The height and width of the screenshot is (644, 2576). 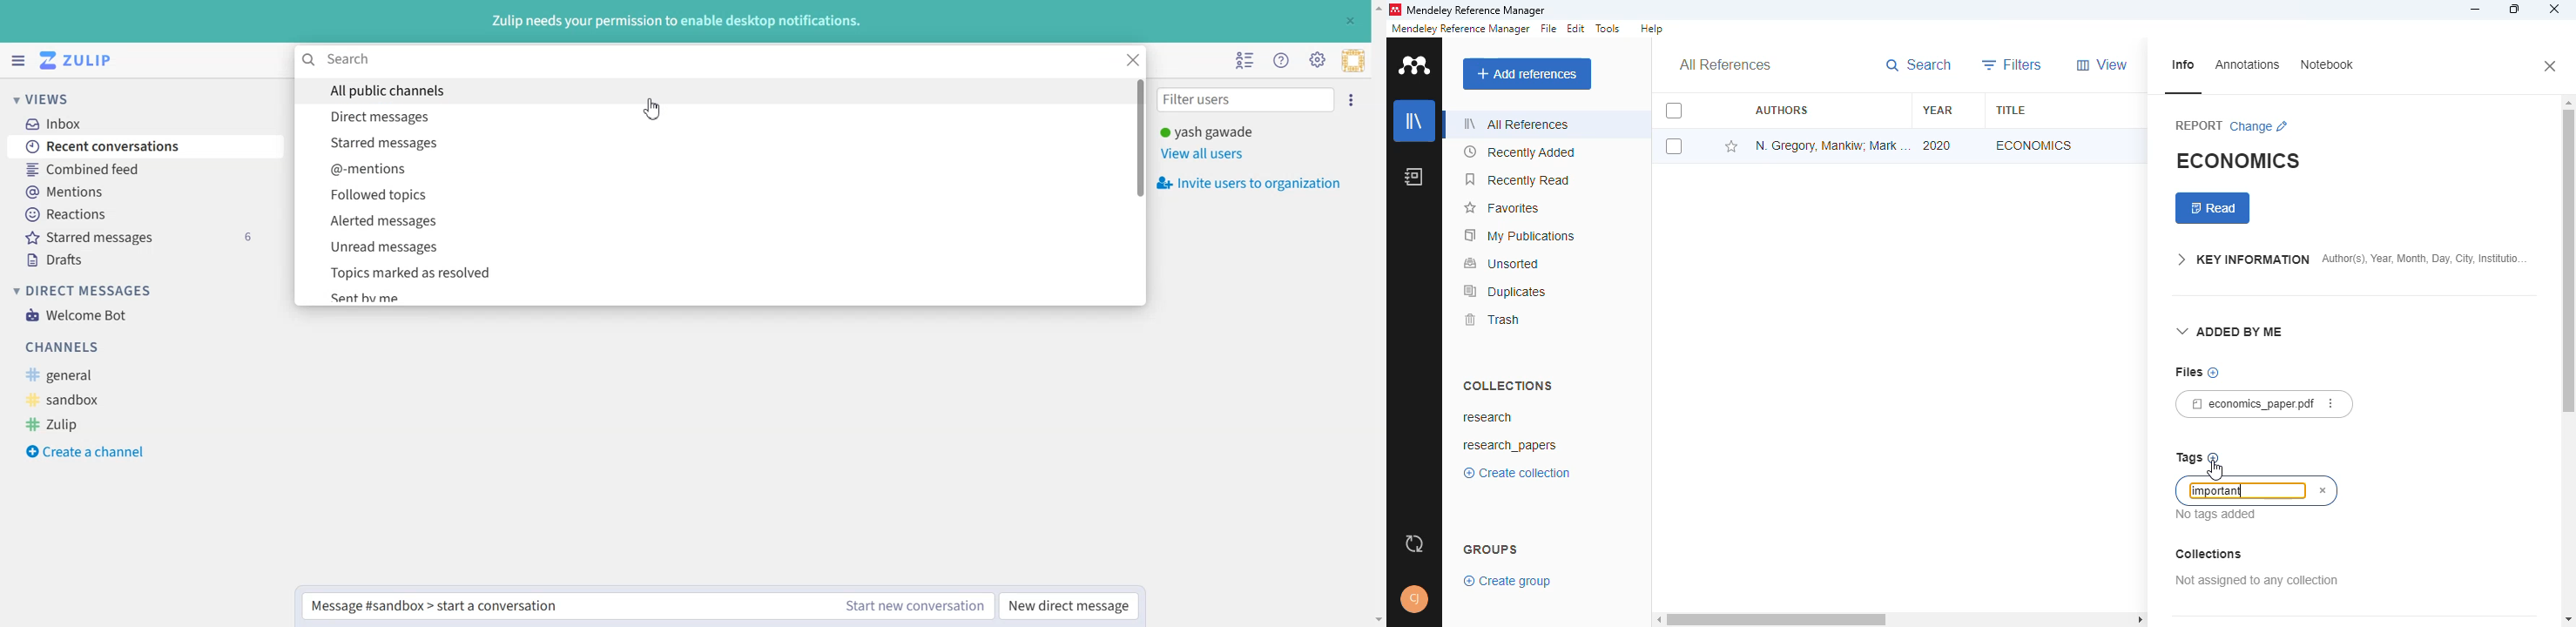 I want to click on cancel, so click(x=2323, y=491).